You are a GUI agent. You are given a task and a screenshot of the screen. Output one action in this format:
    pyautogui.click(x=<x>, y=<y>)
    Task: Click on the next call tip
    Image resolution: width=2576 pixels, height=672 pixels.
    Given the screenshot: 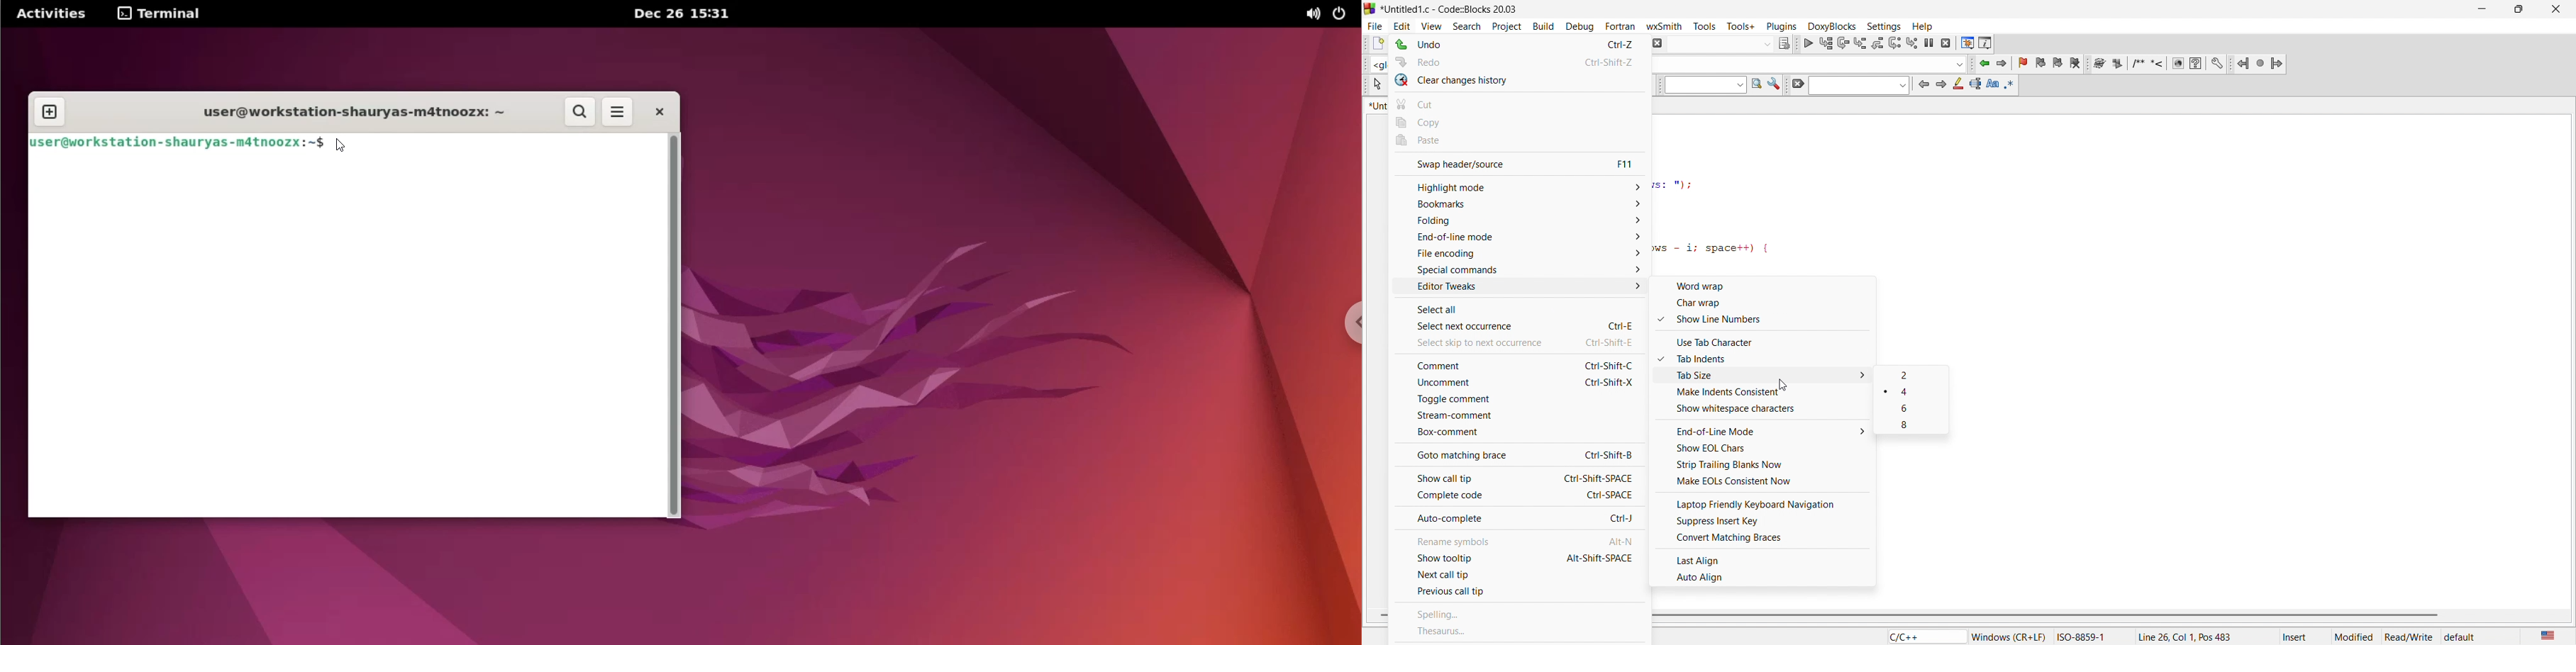 What is the action you would take?
    pyautogui.click(x=1521, y=576)
    